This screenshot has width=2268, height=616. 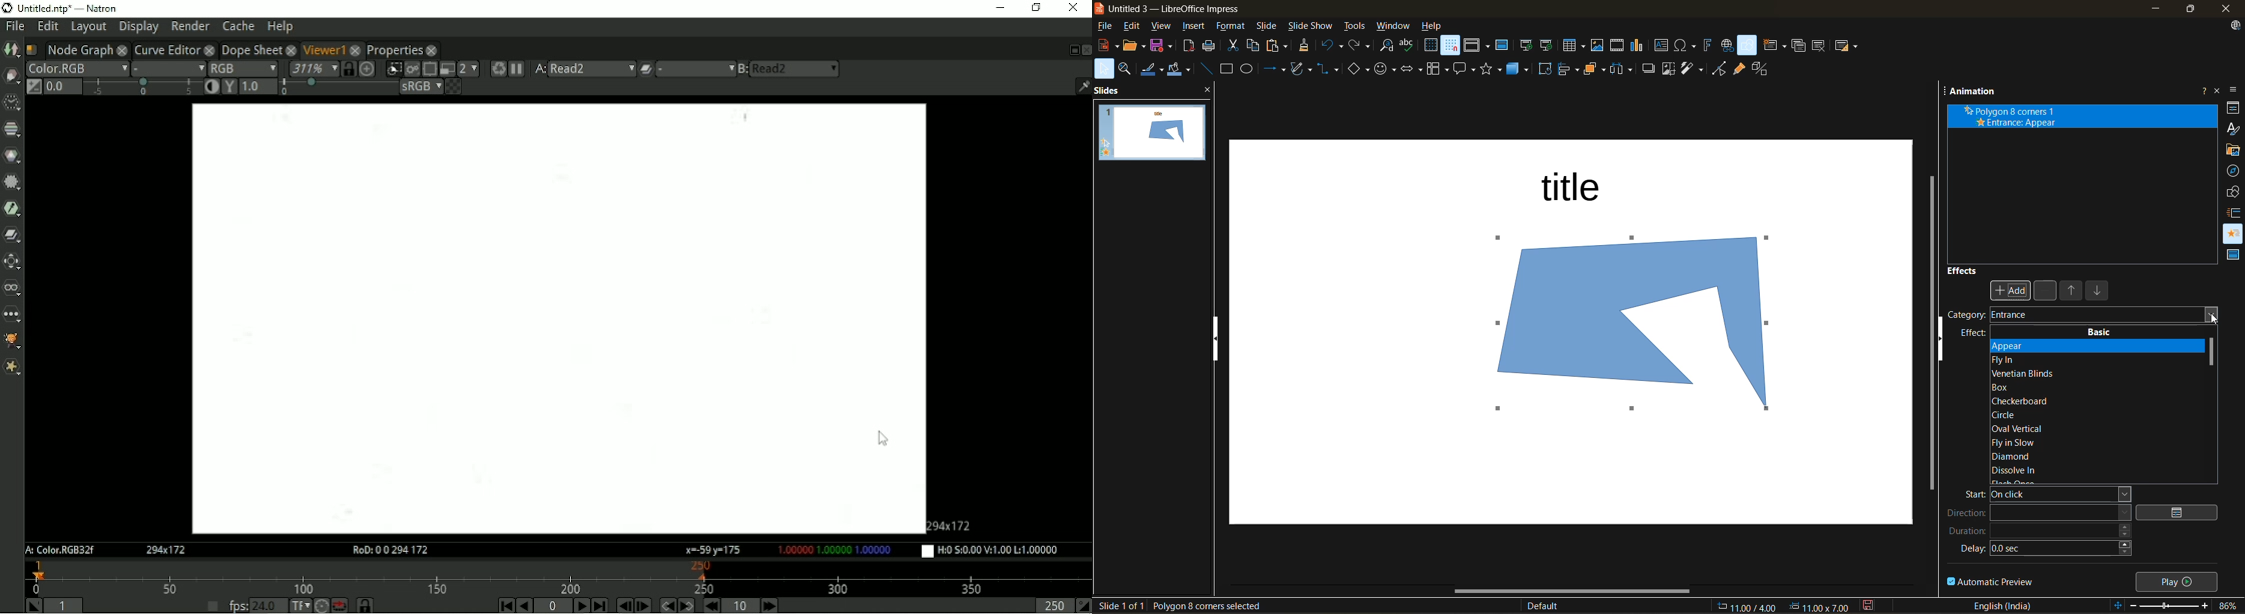 What do you see at coordinates (1192, 26) in the screenshot?
I see `insert` at bounding box center [1192, 26].